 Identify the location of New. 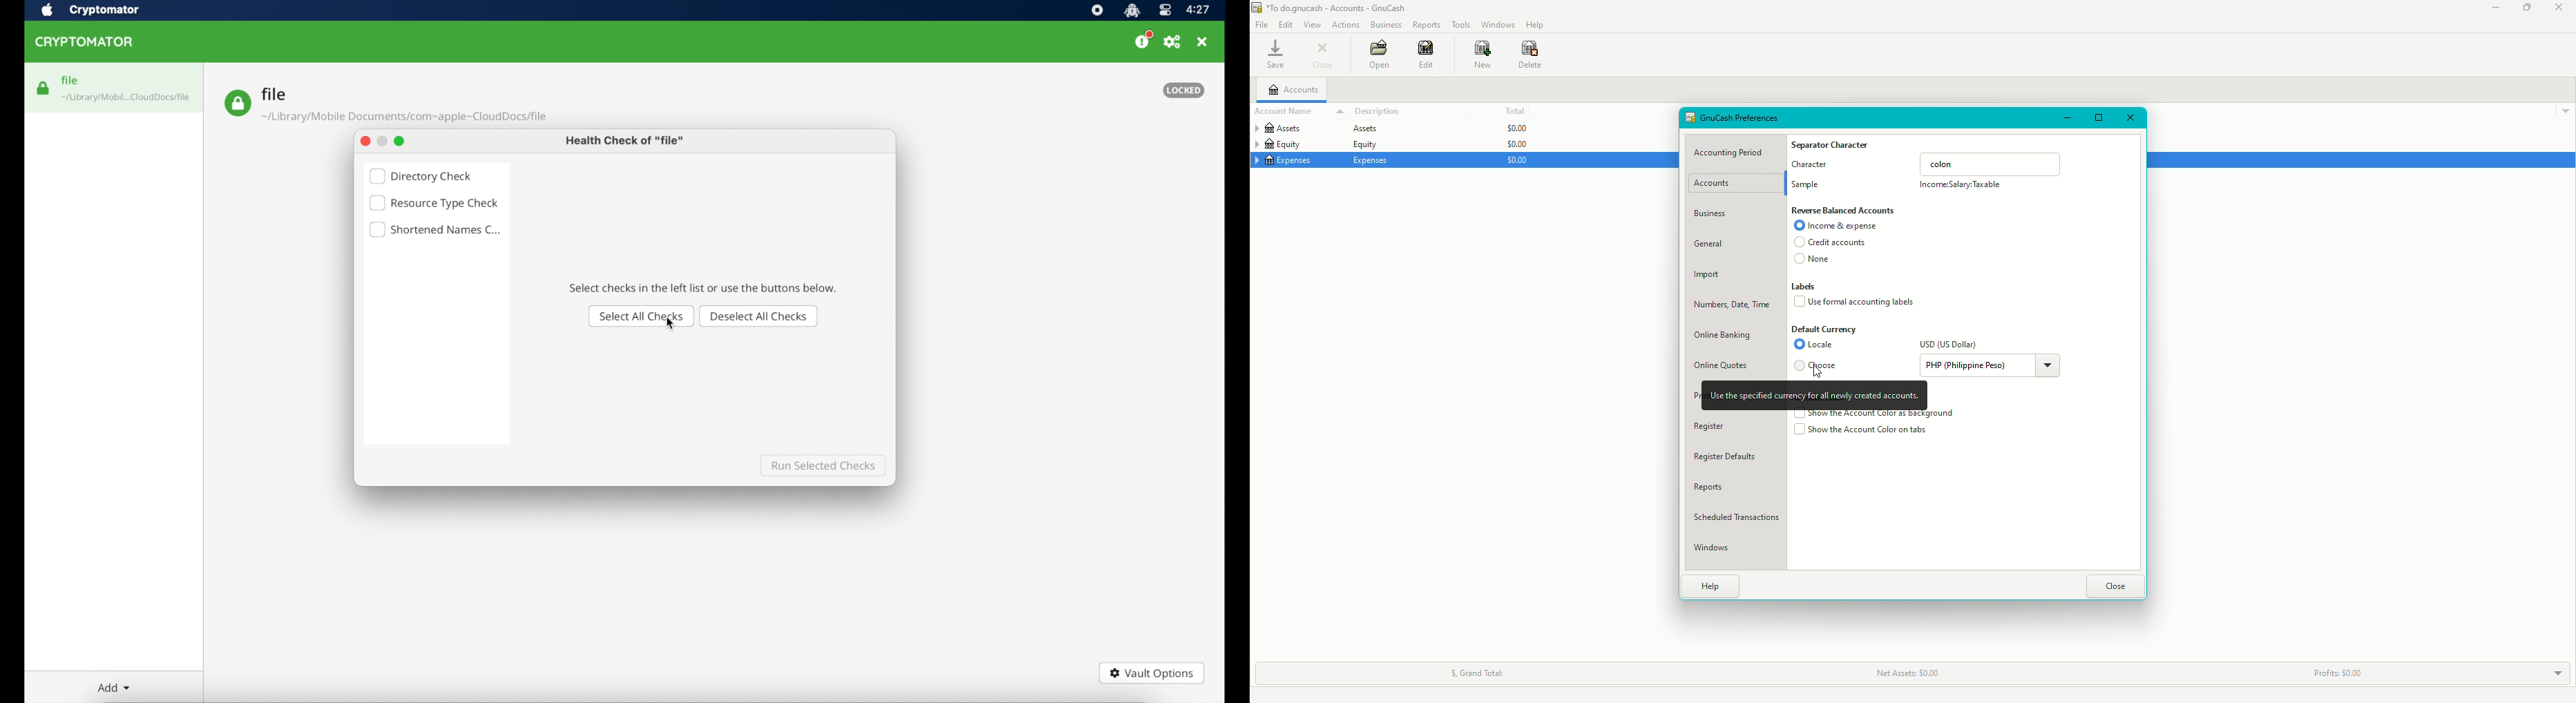
(1484, 55).